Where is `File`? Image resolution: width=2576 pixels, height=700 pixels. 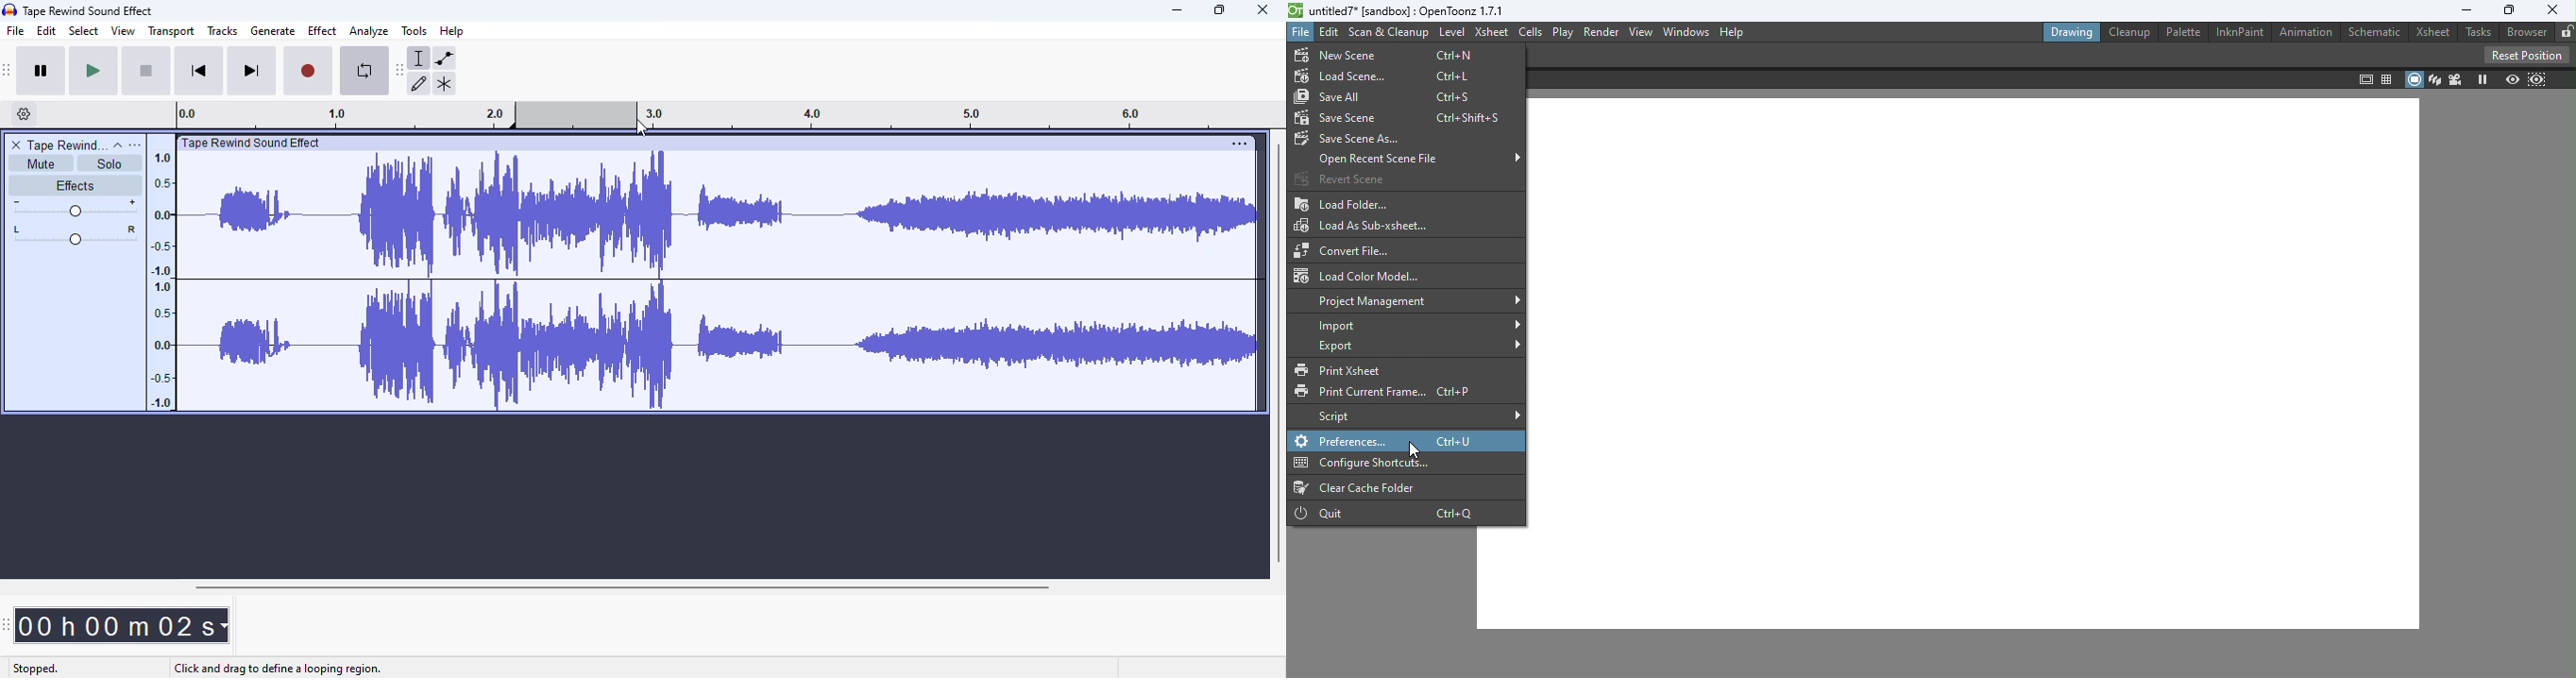 File is located at coordinates (1300, 33).